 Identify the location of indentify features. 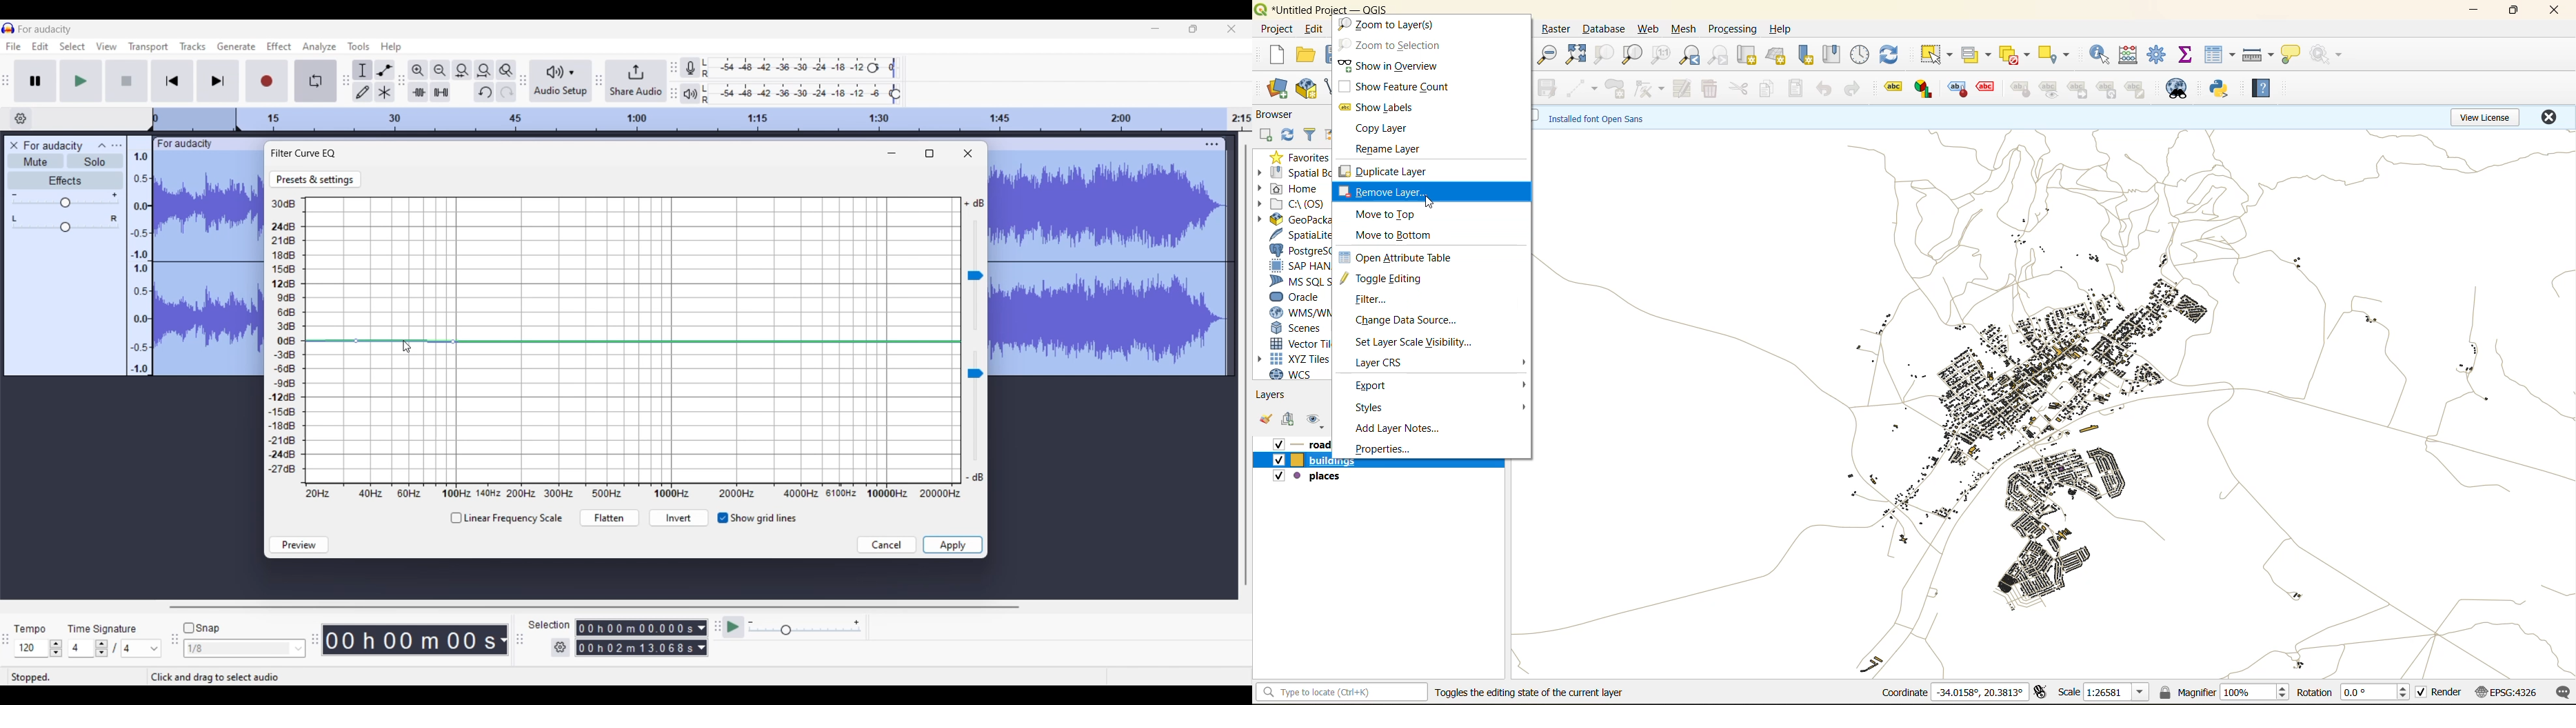
(2099, 59).